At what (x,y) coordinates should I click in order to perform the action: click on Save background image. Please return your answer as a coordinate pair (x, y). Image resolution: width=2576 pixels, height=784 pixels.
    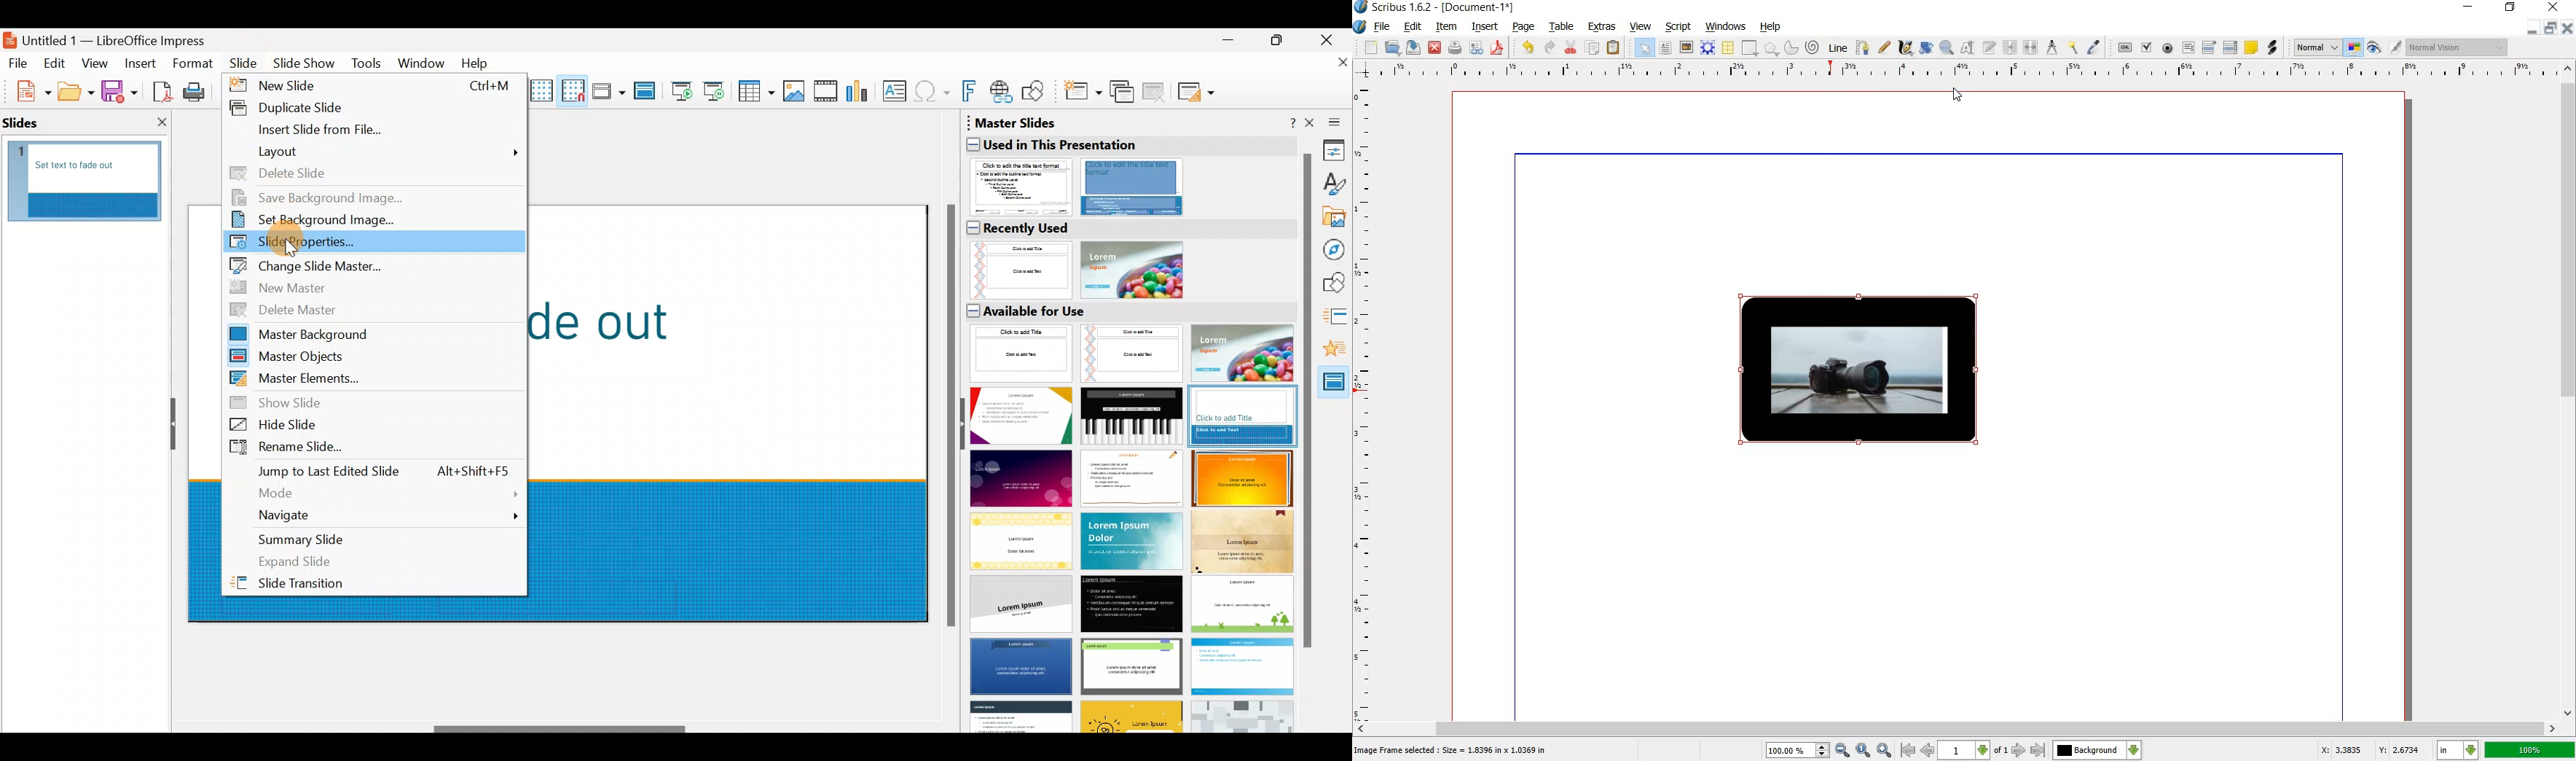
    Looking at the image, I should click on (380, 199).